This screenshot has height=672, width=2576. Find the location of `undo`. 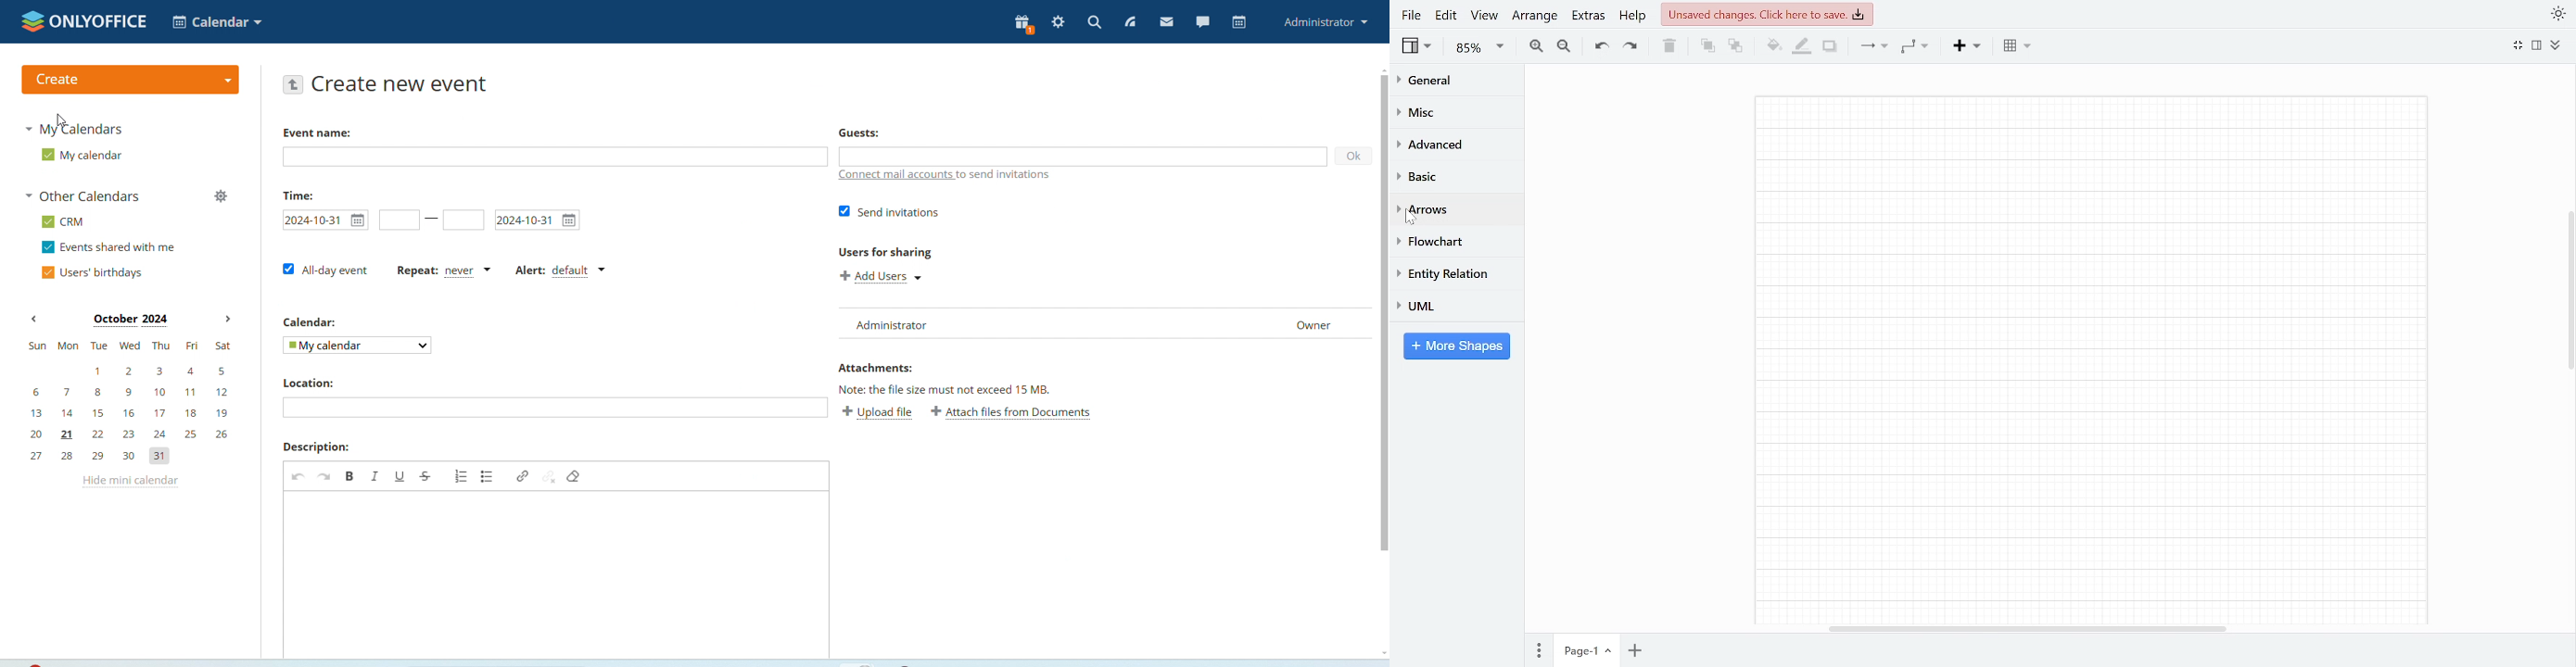

undo is located at coordinates (300, 477).